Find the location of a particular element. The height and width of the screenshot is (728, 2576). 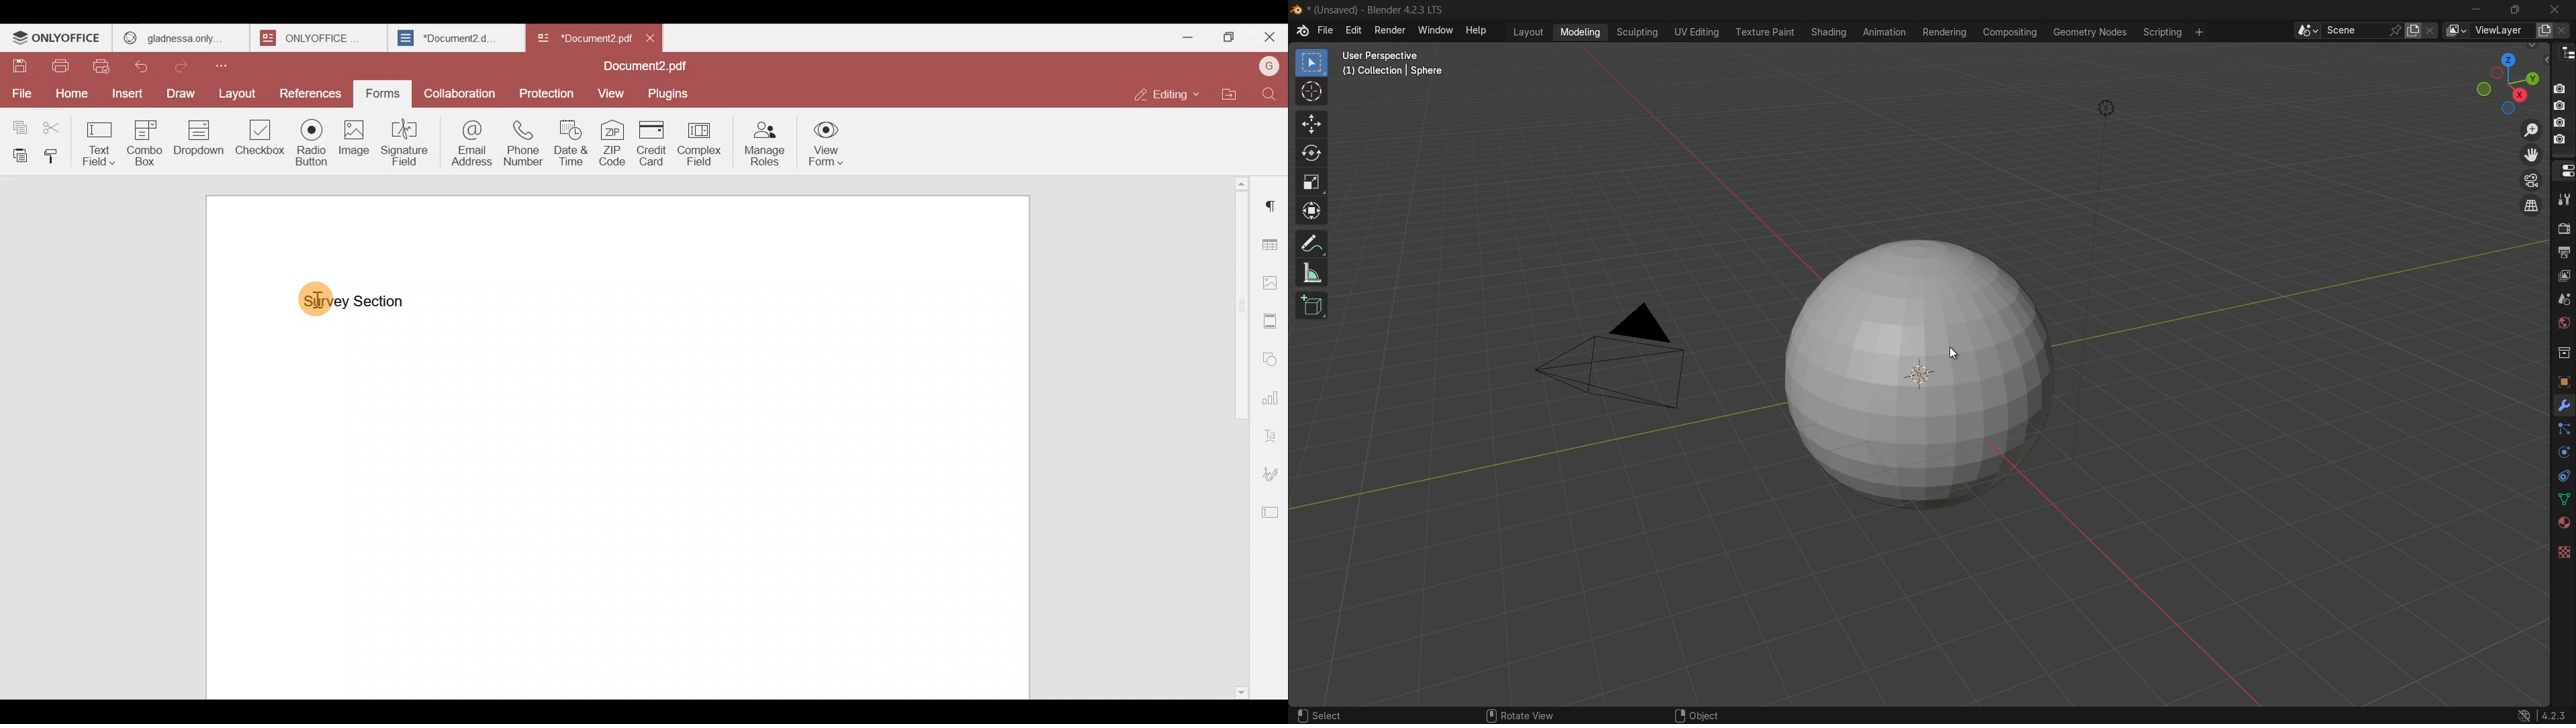

Chart settings is located at coordinates (1272, 398).